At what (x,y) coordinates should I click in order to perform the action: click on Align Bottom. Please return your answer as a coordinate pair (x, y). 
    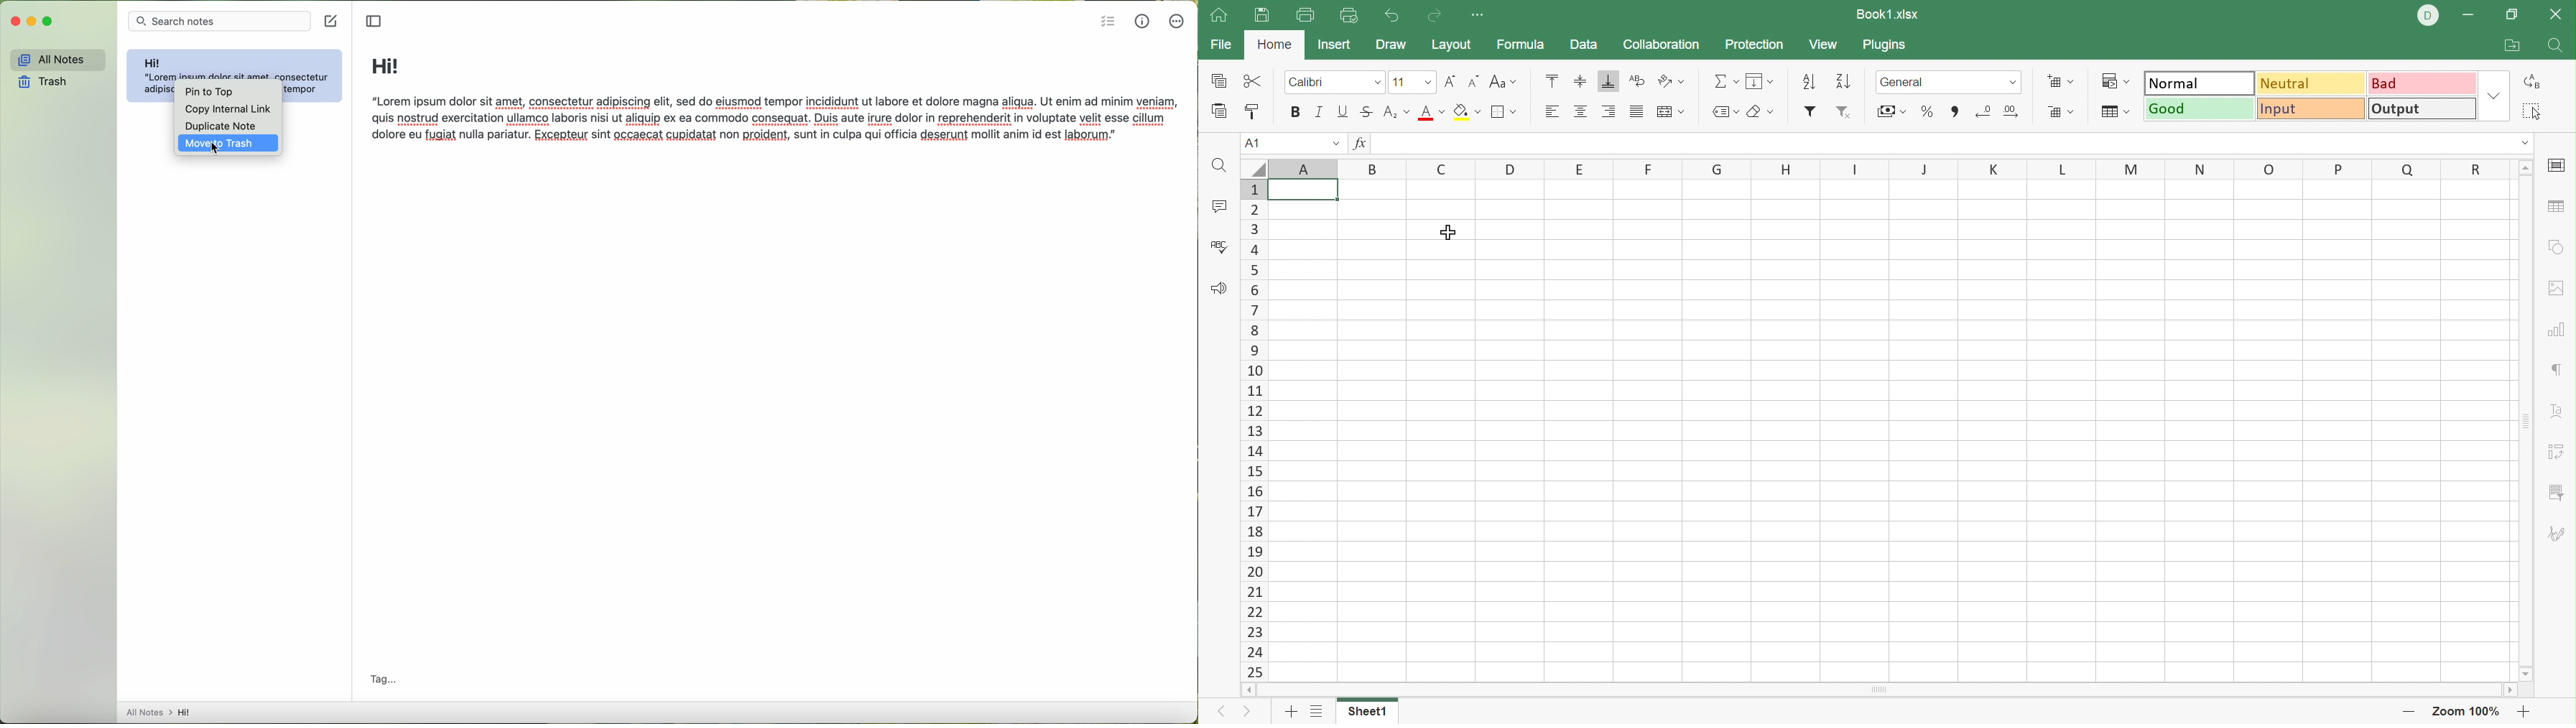
    Looking at the image, I should click on (1608, 80).